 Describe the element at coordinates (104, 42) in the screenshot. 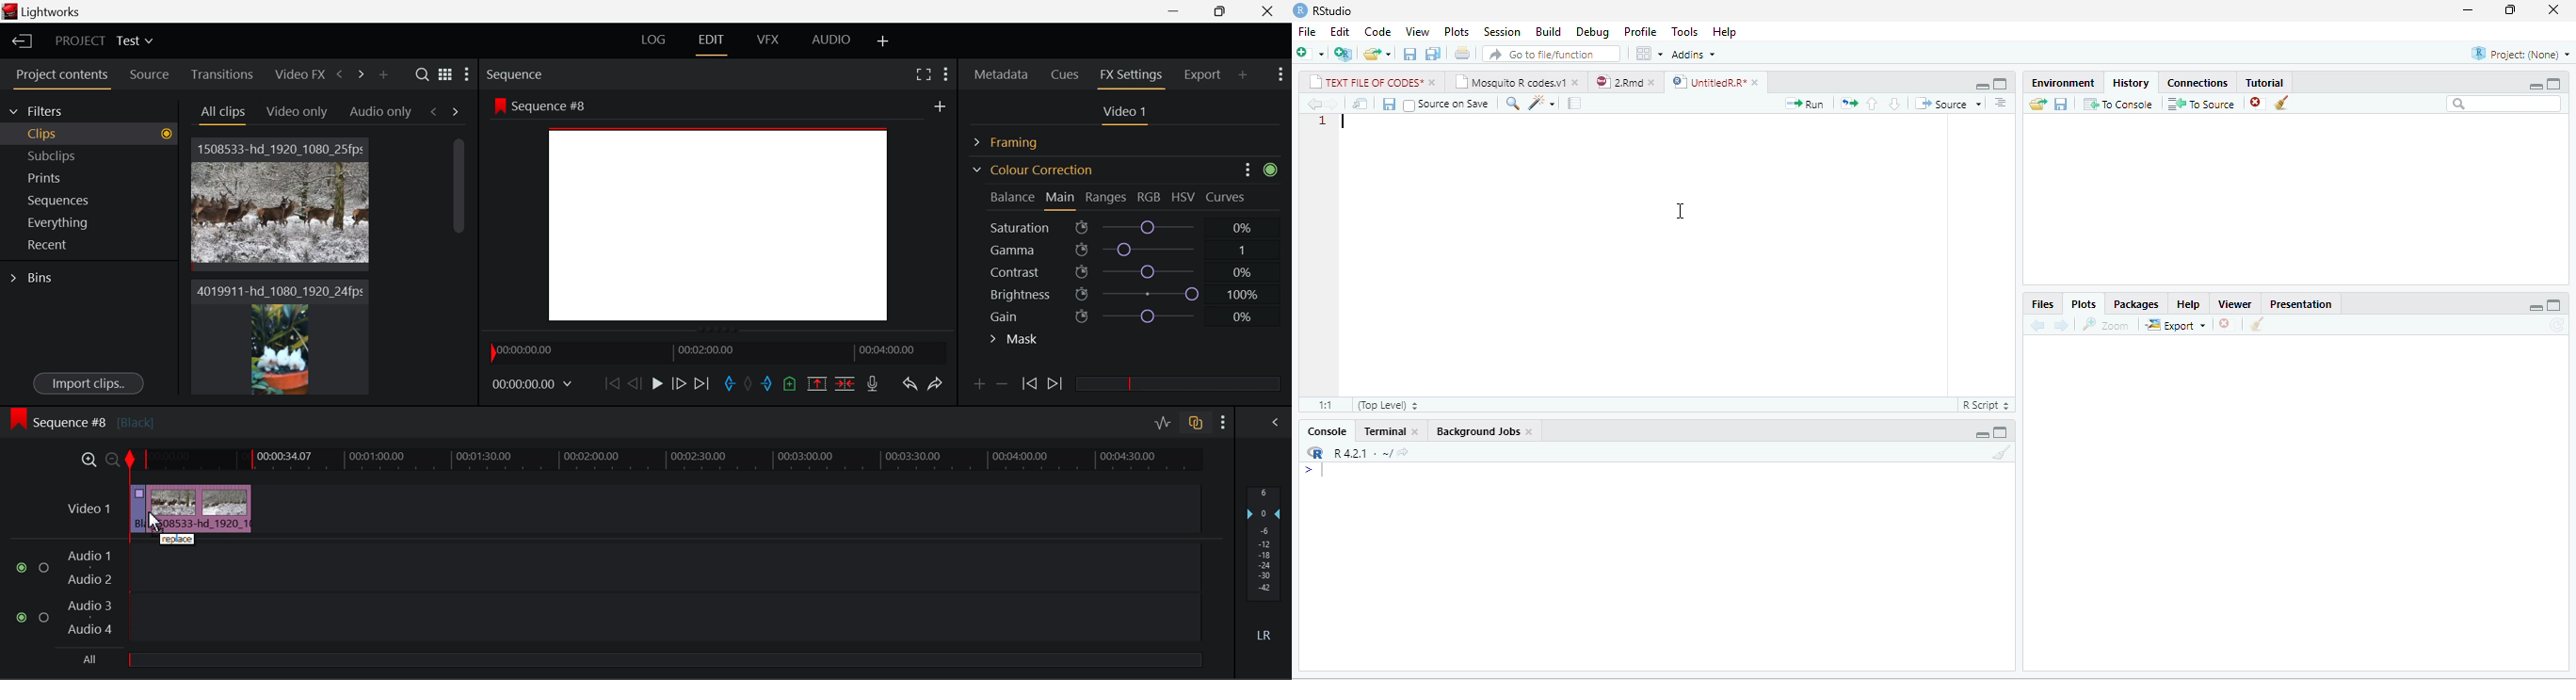

I see `Project Title` at that location.